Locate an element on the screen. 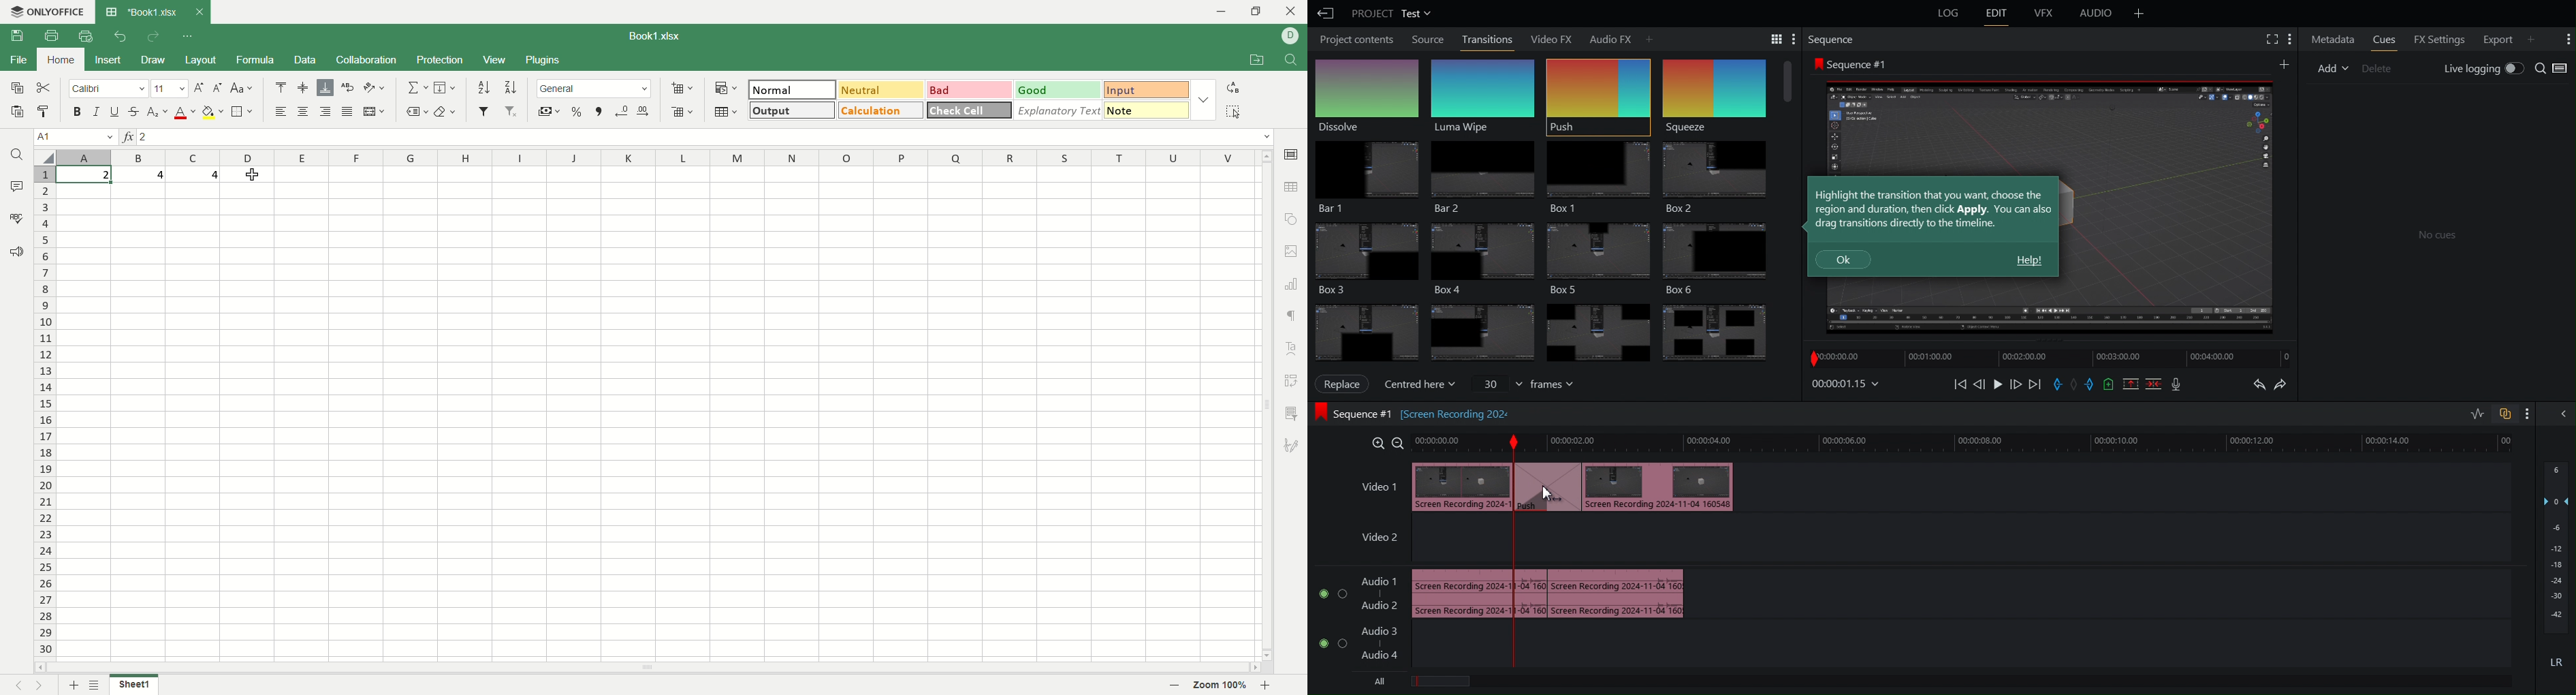 The image size is (2576, 700). Edit is located at coordinates (1999, 14).